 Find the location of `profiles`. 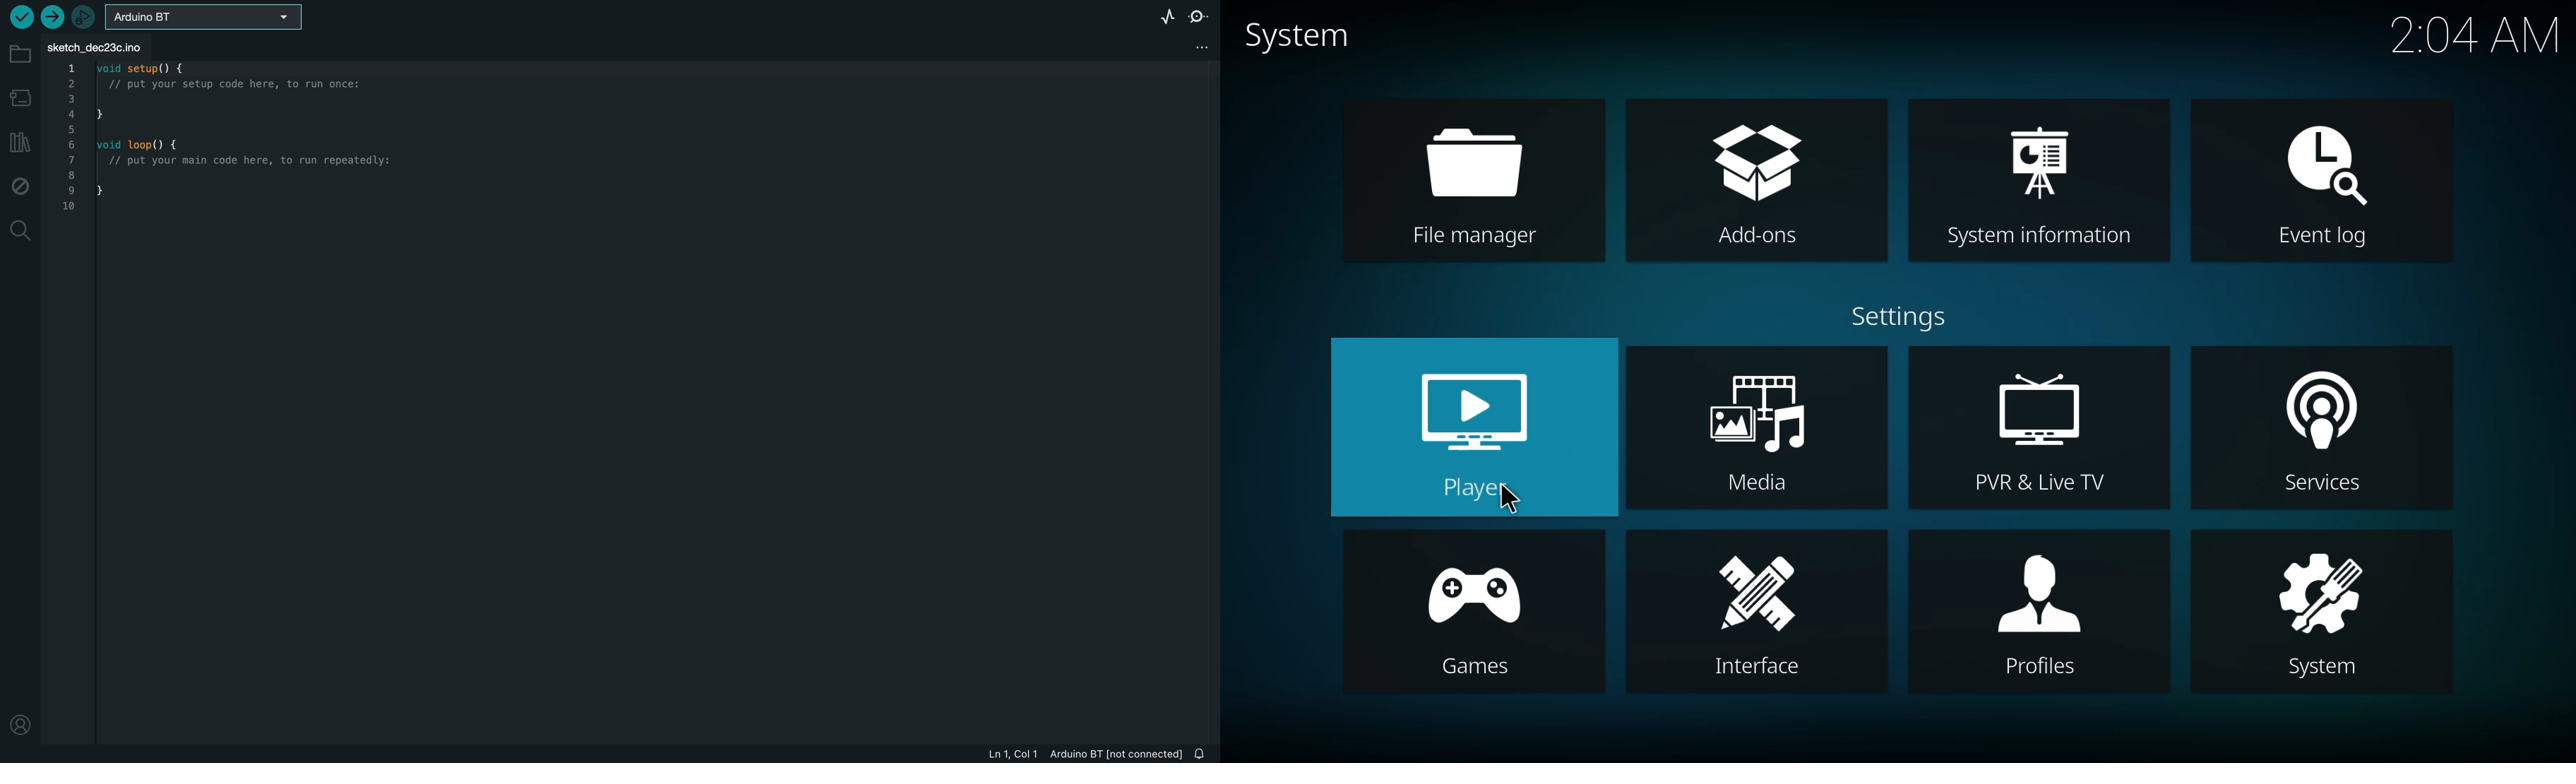

profiles is located at coordinates (2040, 614).